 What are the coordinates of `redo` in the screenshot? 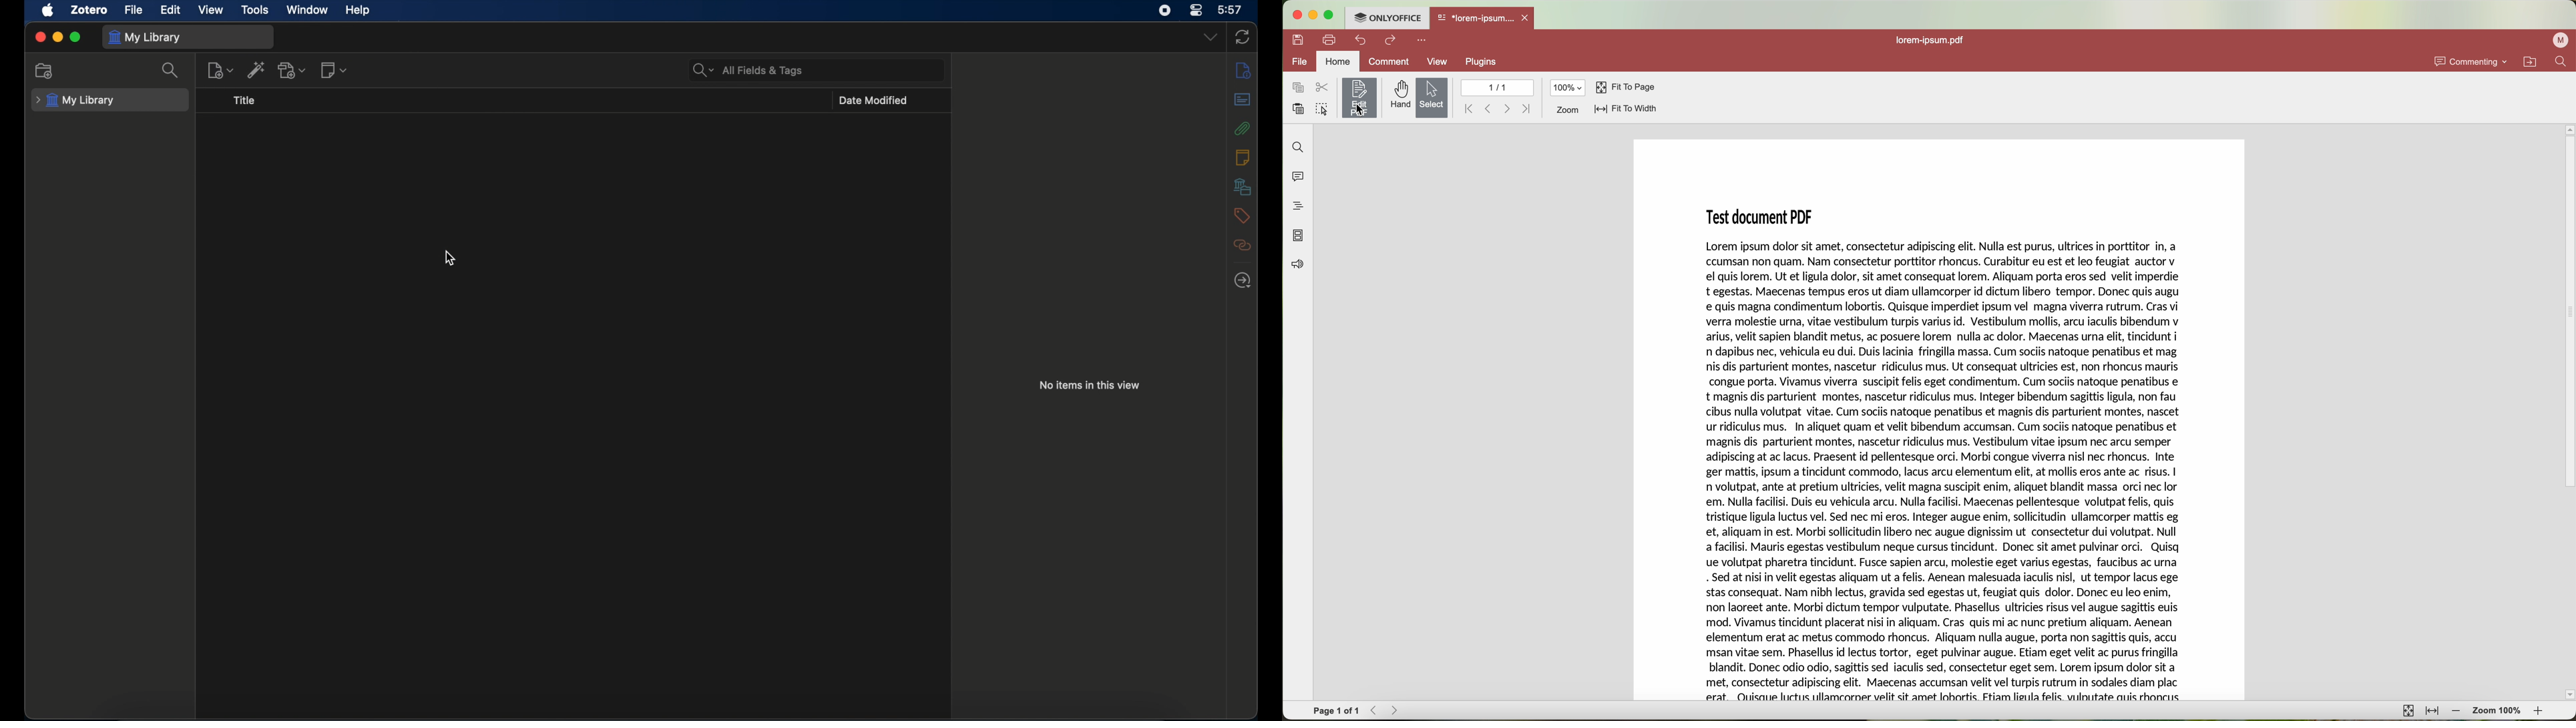 It's located at (1391, 40).